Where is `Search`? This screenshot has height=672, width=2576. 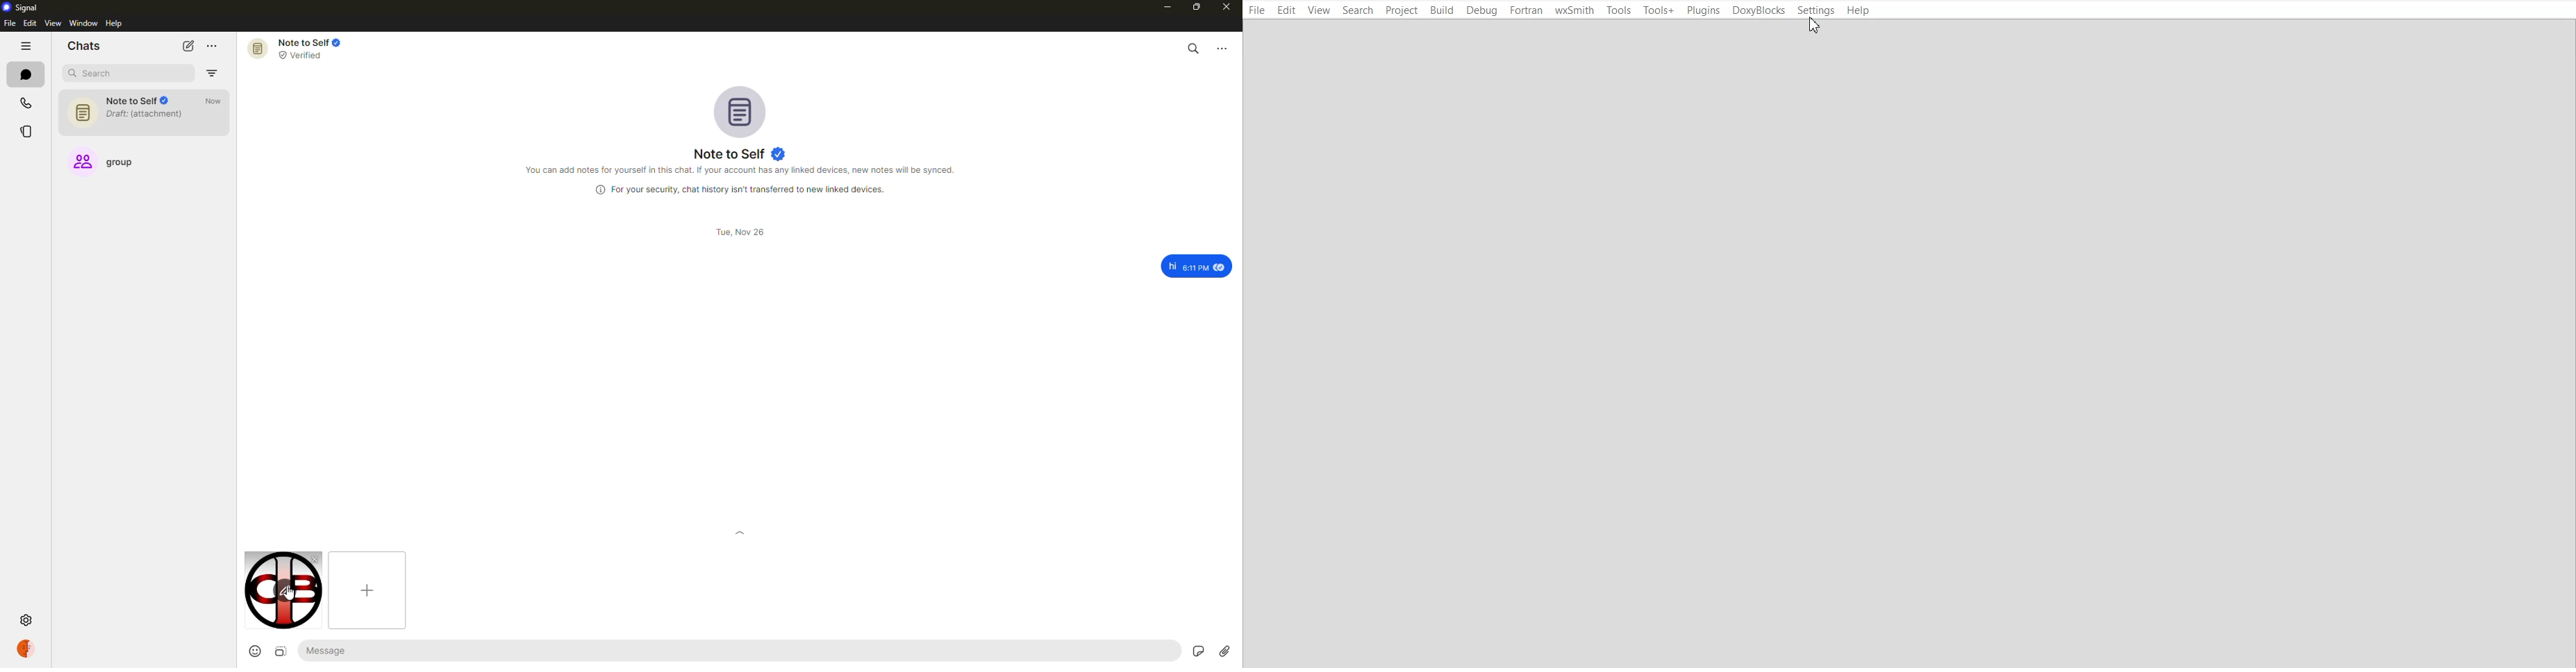
Search is located at coordinates (1358, 10).